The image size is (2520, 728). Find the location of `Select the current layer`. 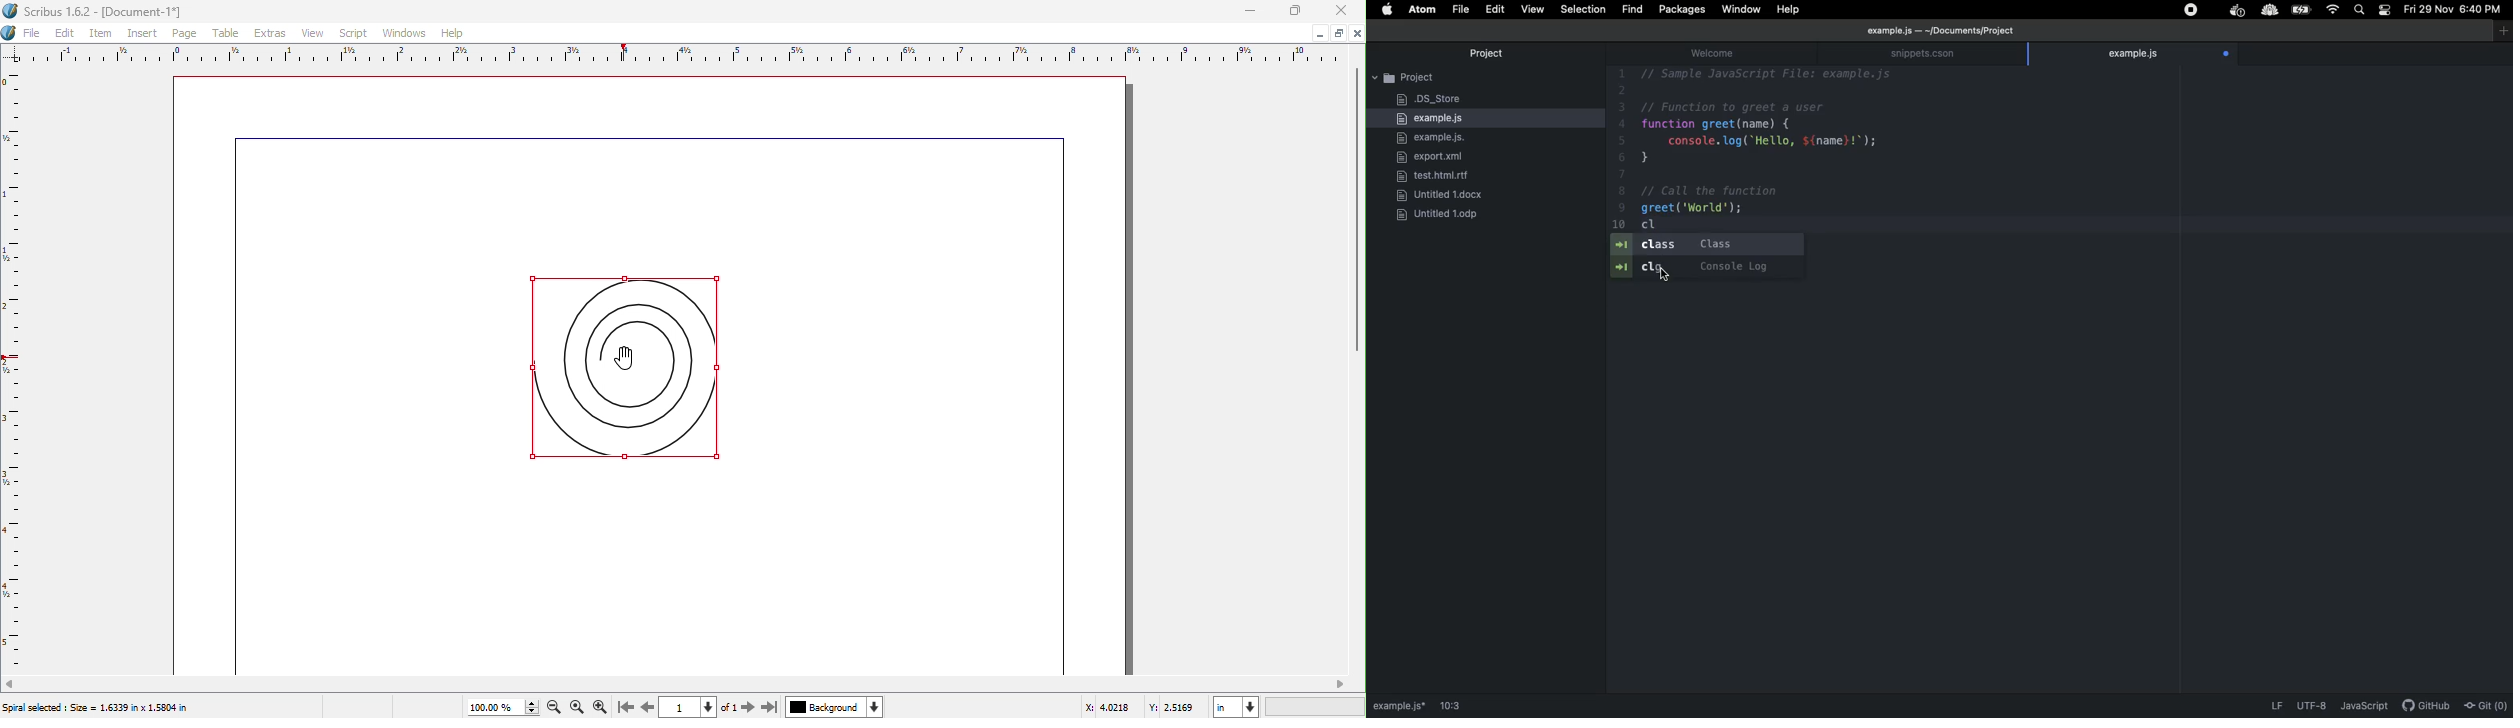

Select the current layer is located at coordinates (824, 707).